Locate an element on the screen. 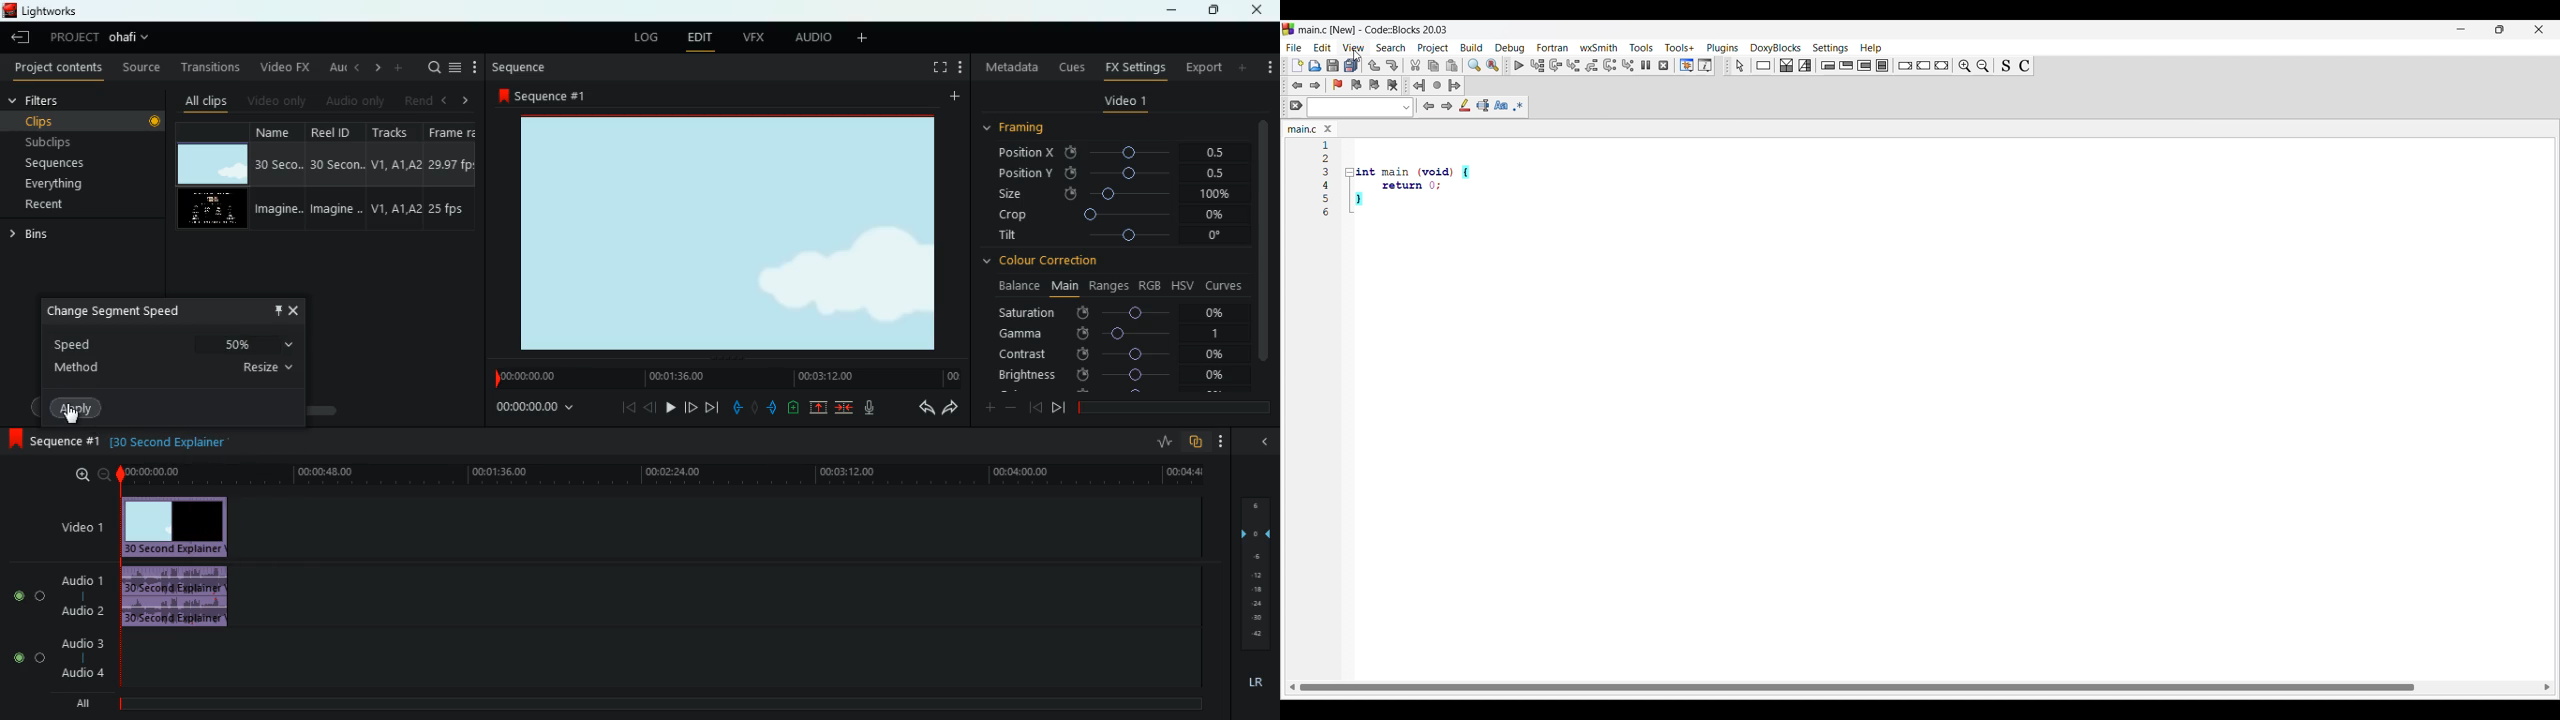  audio 3 is located at coordinates (77, 642).